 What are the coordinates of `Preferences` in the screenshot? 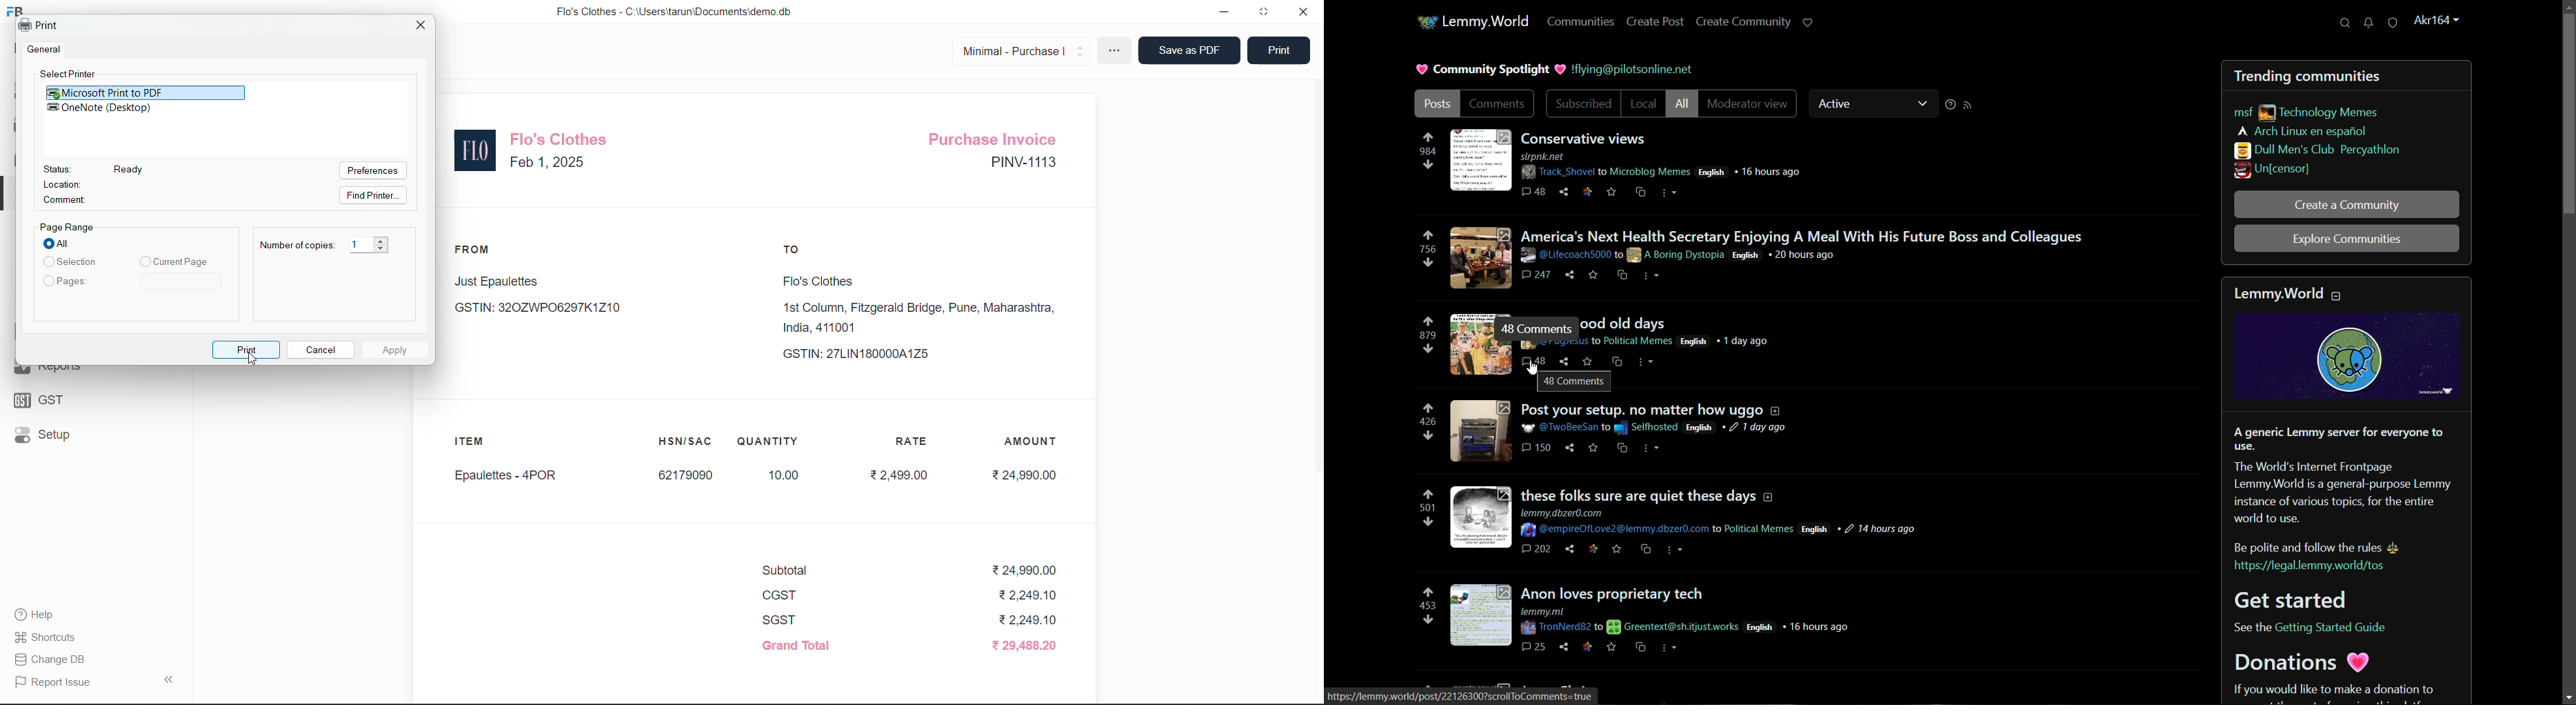 It's located at (371, 171).